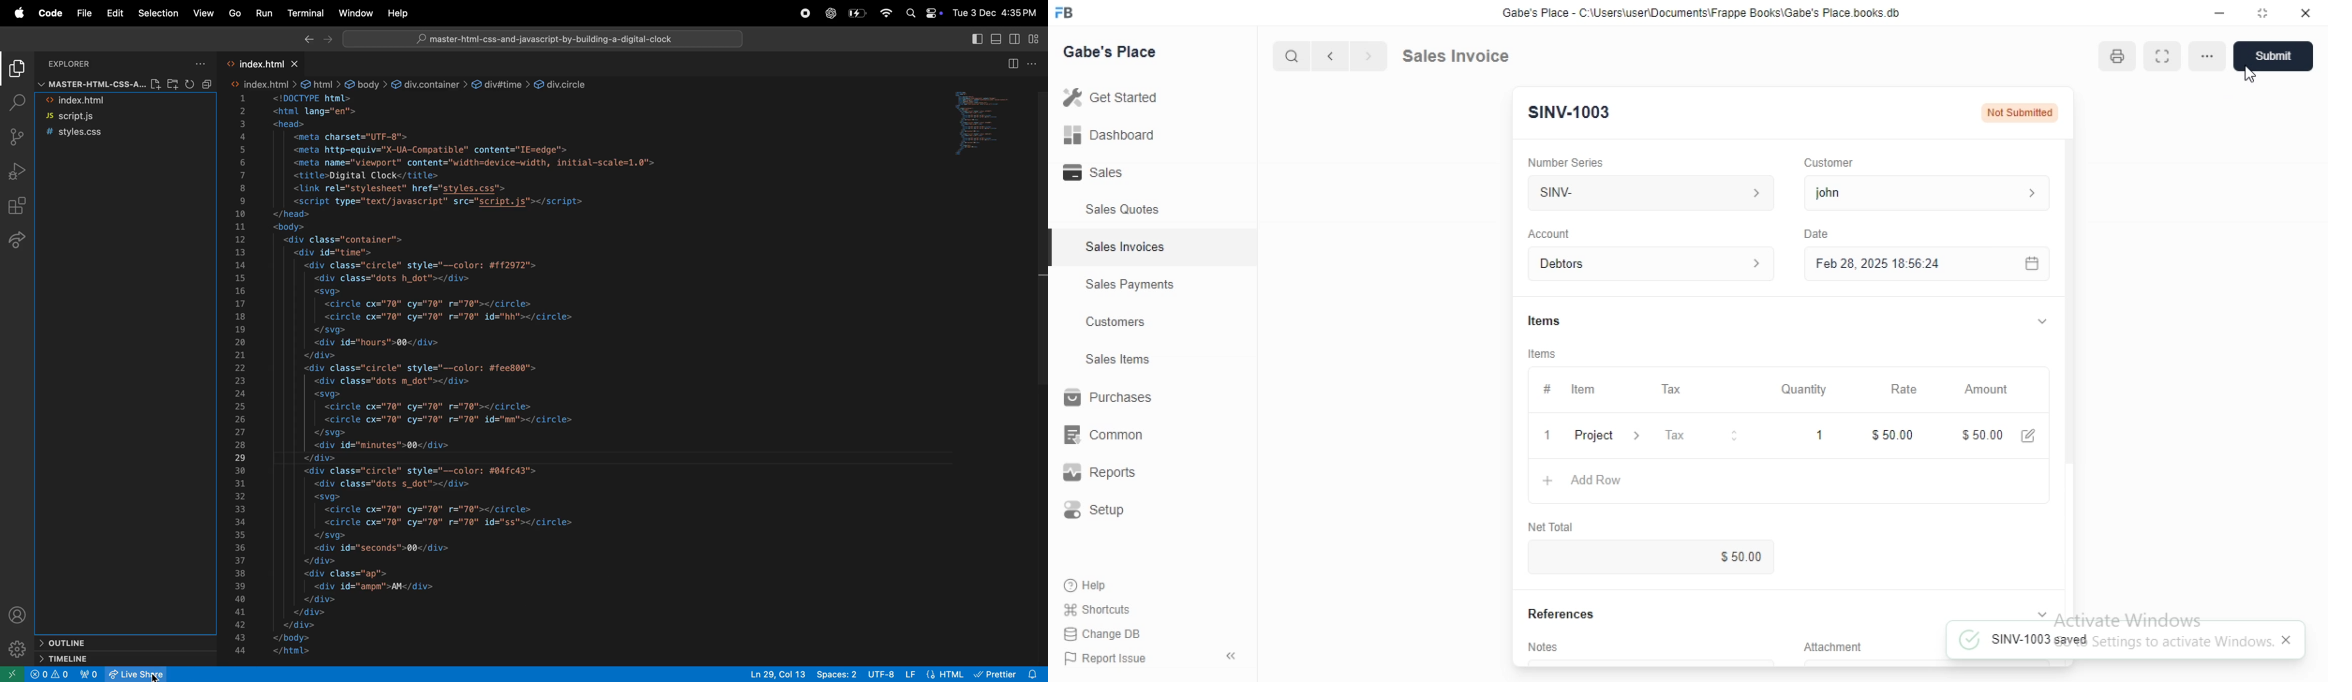  What do you see at coordinates (1106, 635) in the screenshot?
I see `Change DB` at bounding box center [1106, 635].